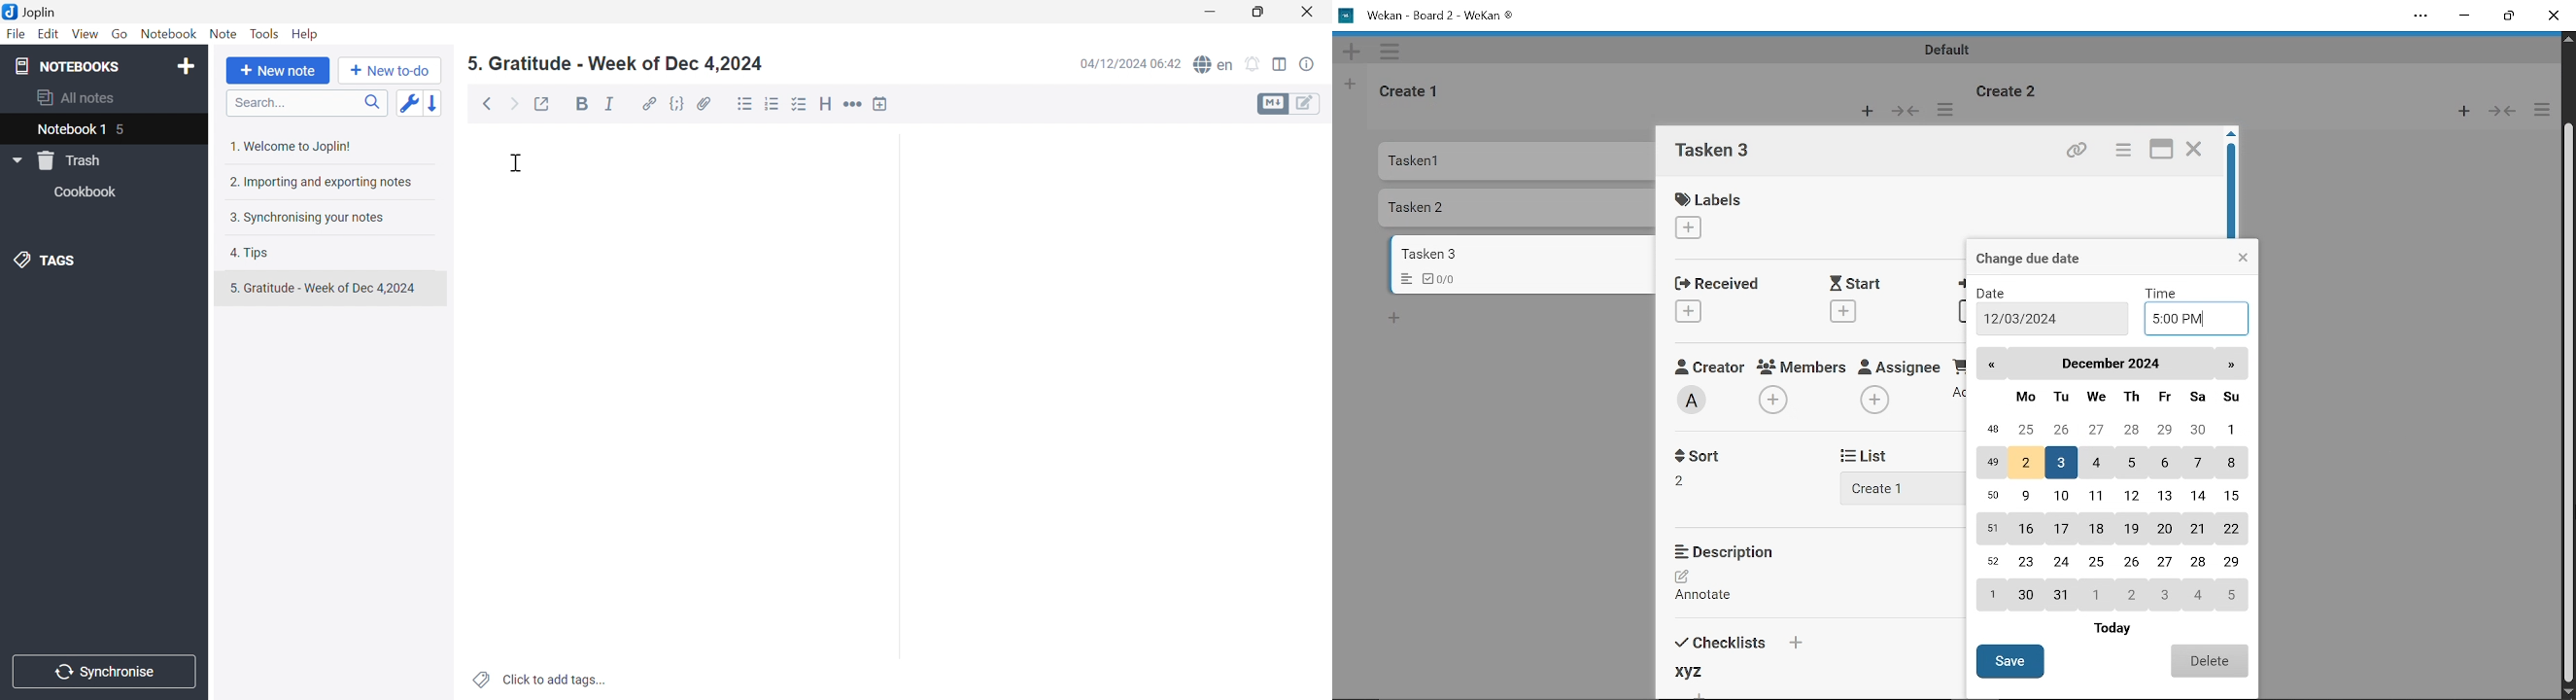 Image resolution: width=2576 pixels, height=700 pixels. What do you see at coordinates (412, 104) in the screenshot?
I see `Toggle sort order field` at bounding box center [412, 104].